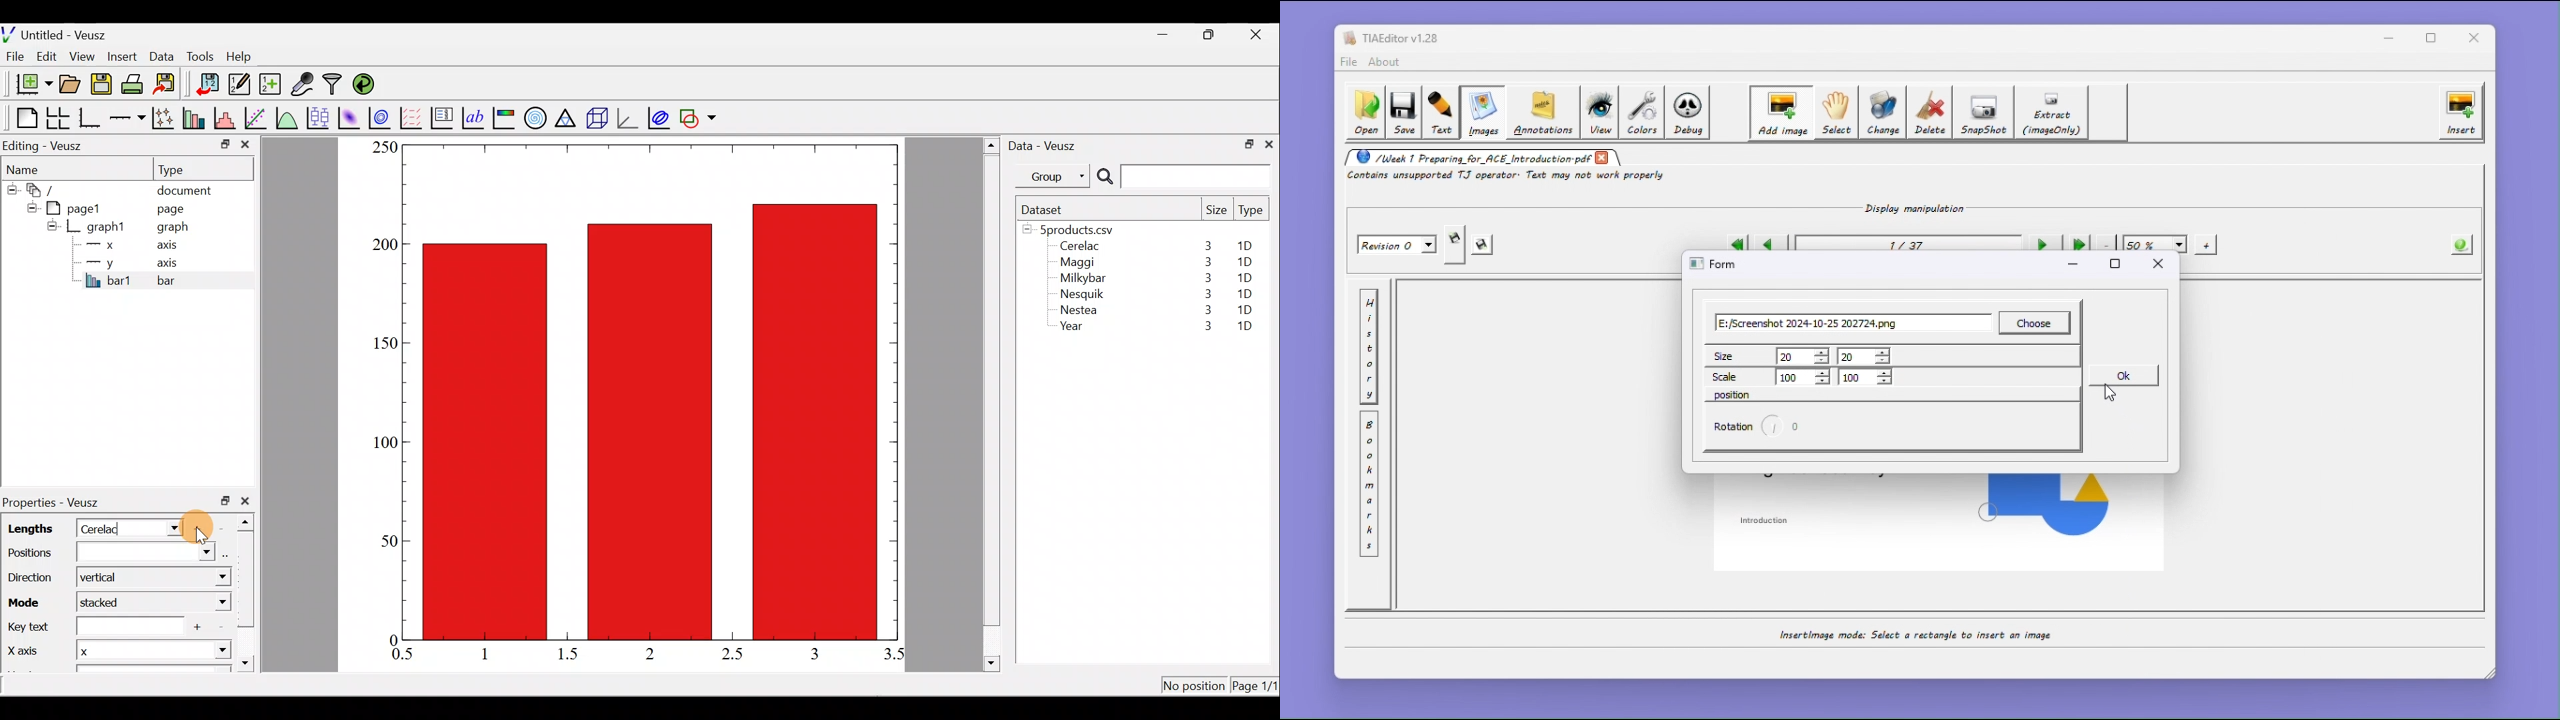  What do you see at coordinates (195, 117) in the screenshot?
I see `Plot bar charts` at bounding box center [195, 117].